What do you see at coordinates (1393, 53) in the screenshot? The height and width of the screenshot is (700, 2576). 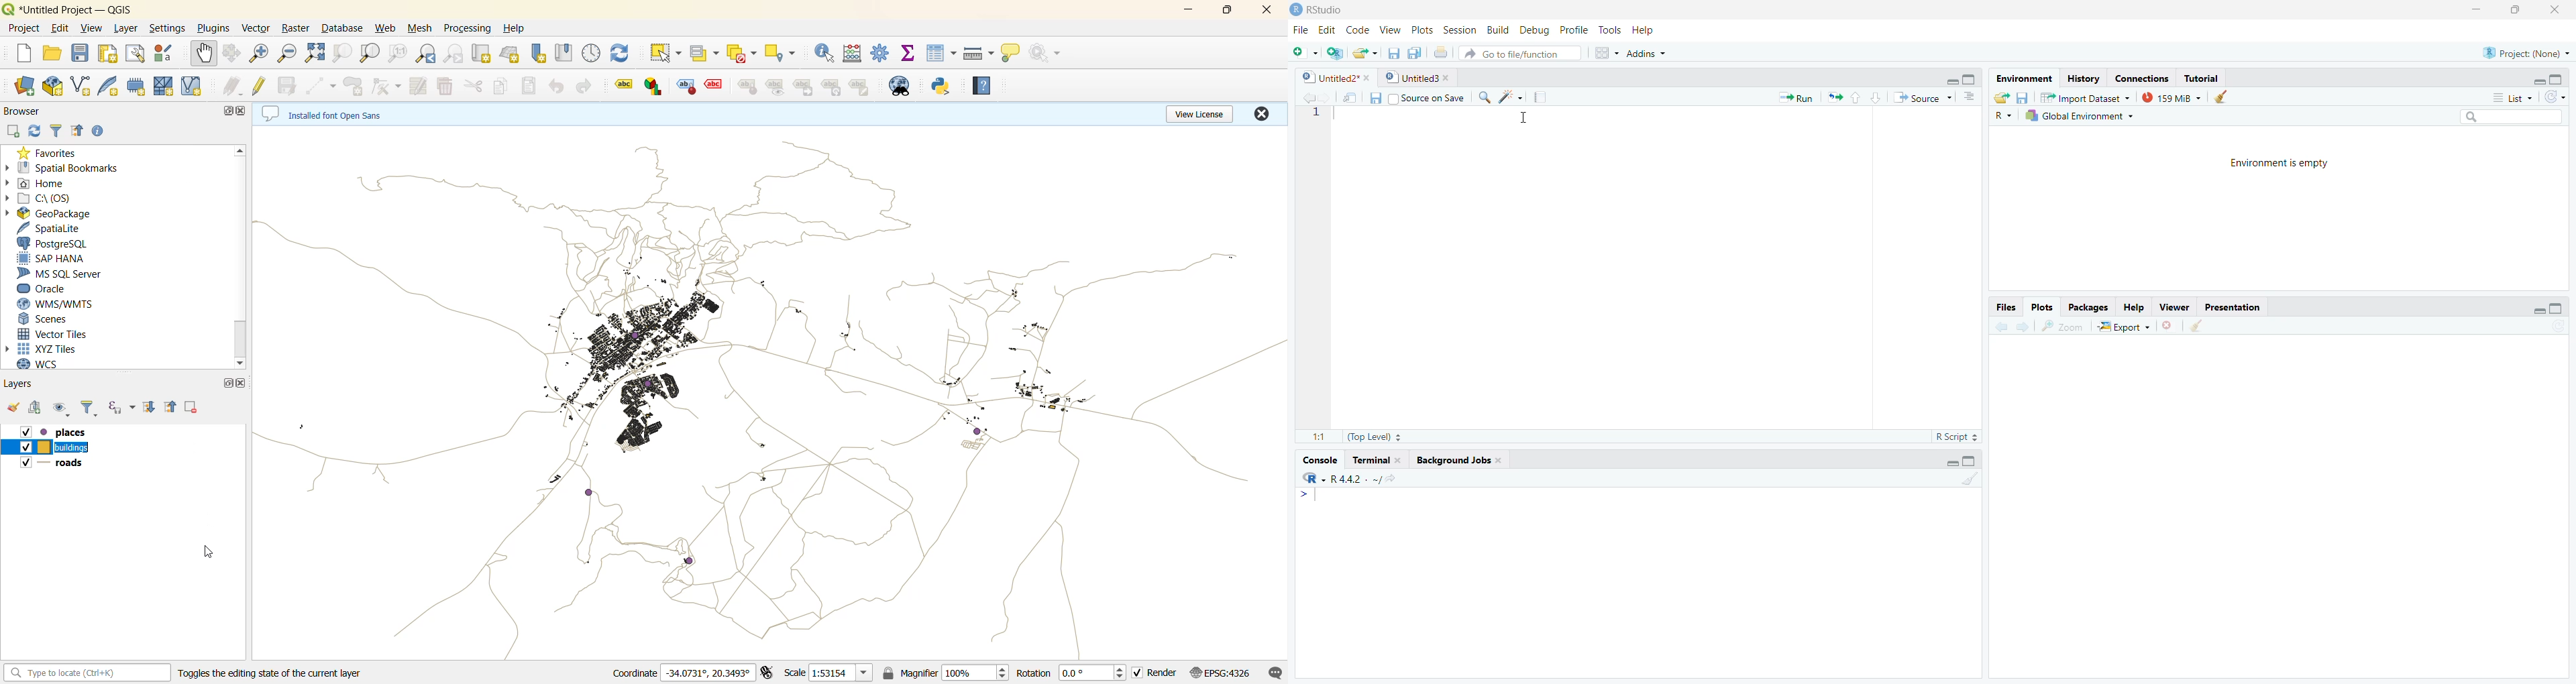 I see `Save` at bounding box center [1393, 53].